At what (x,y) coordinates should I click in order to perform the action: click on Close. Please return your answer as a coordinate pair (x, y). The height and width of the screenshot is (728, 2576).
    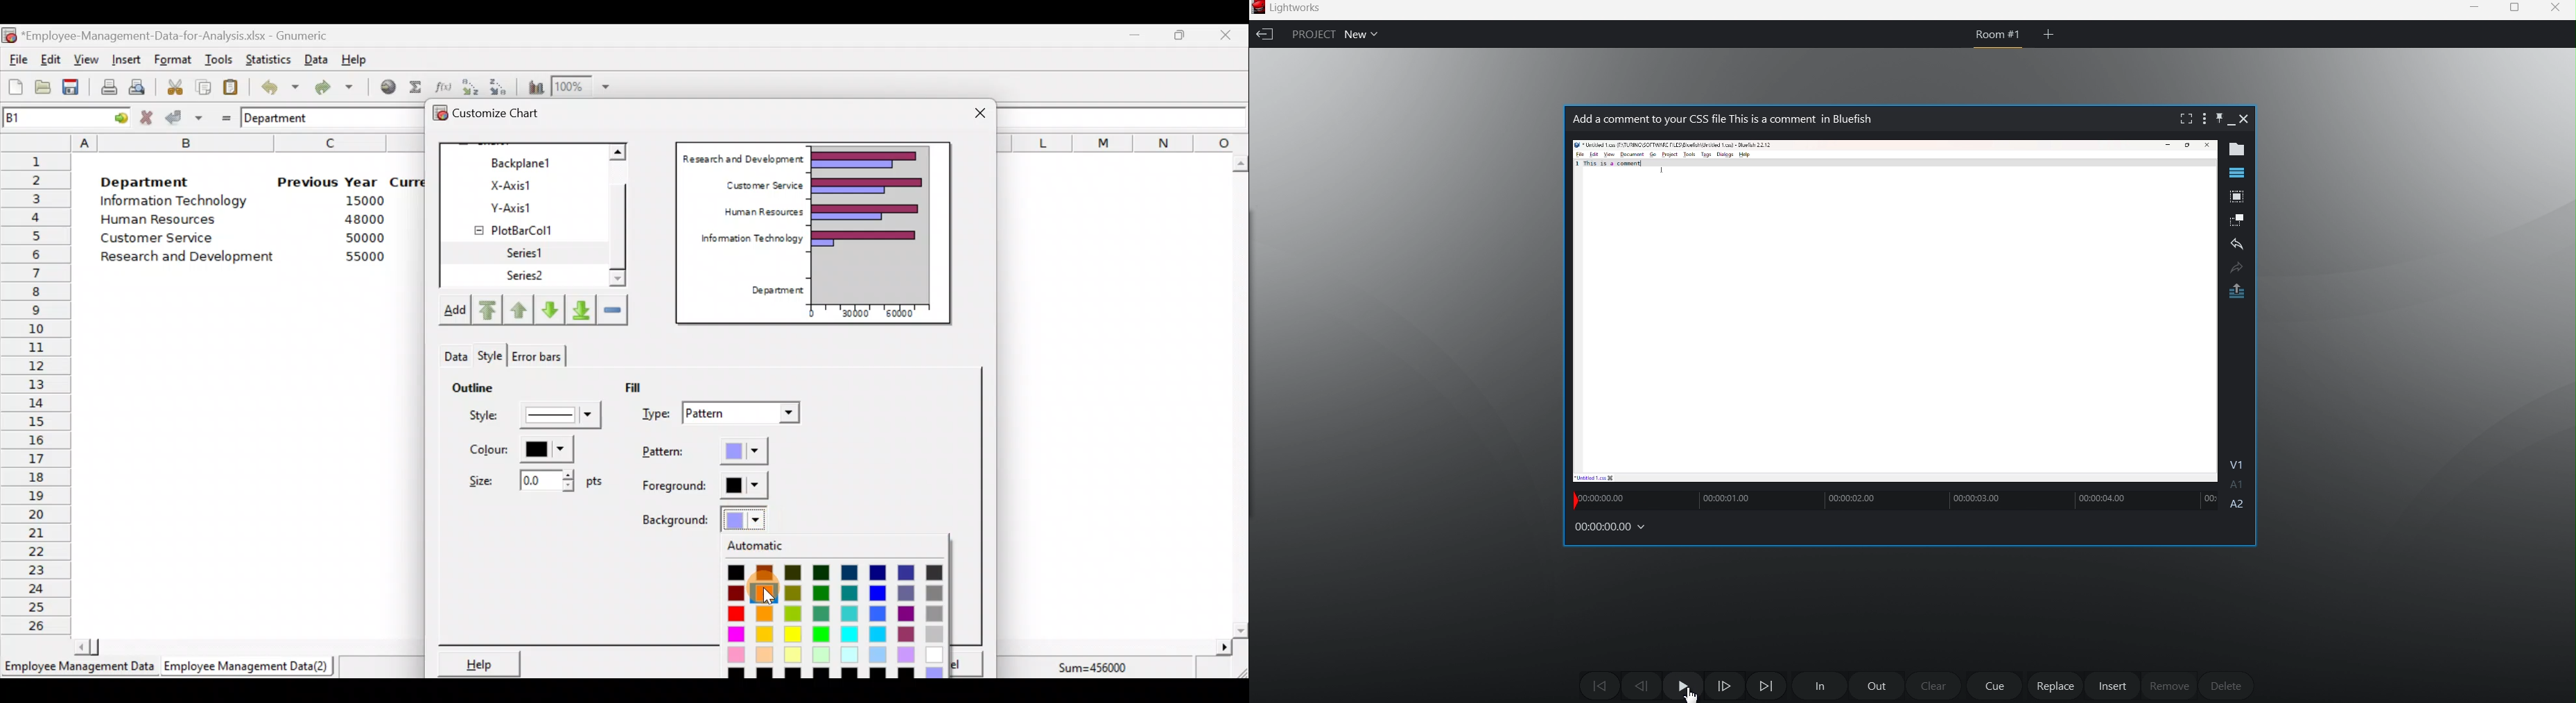
    Looking at the image, I should click on (1225, 37).